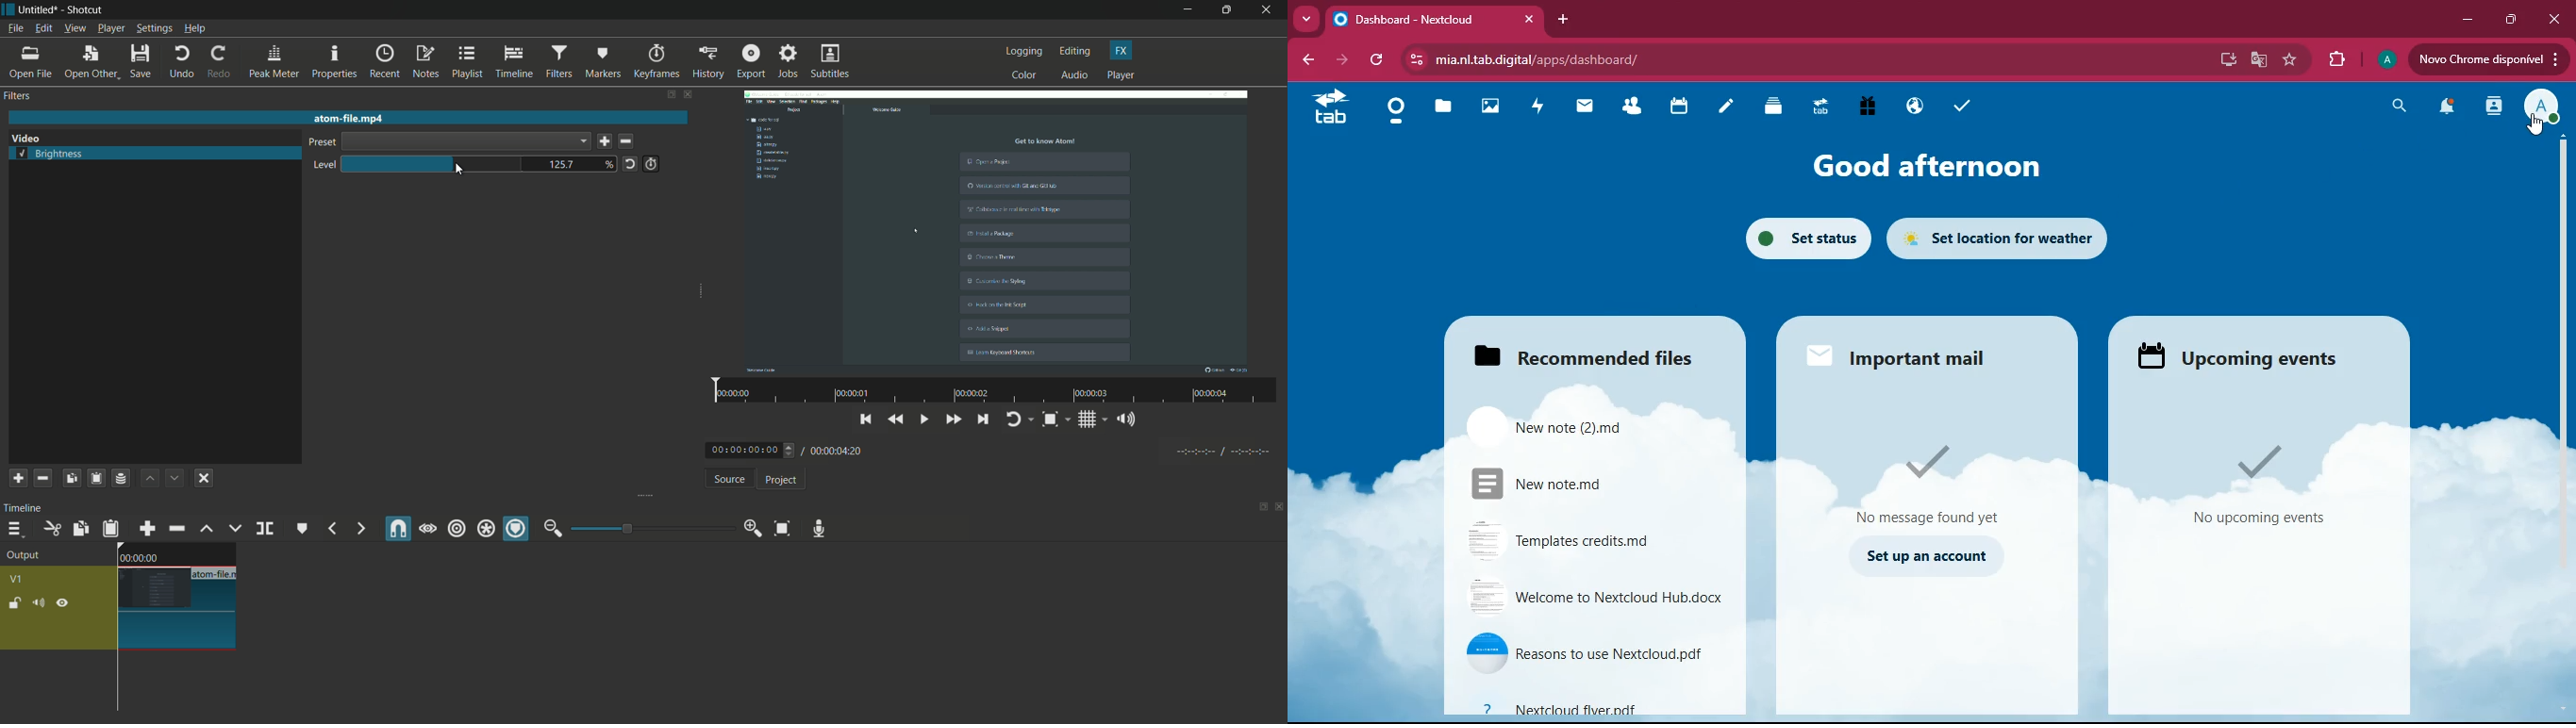 The image size is (2576, 728). What do you see at coordinates (1936, 483) in the screenshot?
I see `message` at bounding box center [1936, 483].